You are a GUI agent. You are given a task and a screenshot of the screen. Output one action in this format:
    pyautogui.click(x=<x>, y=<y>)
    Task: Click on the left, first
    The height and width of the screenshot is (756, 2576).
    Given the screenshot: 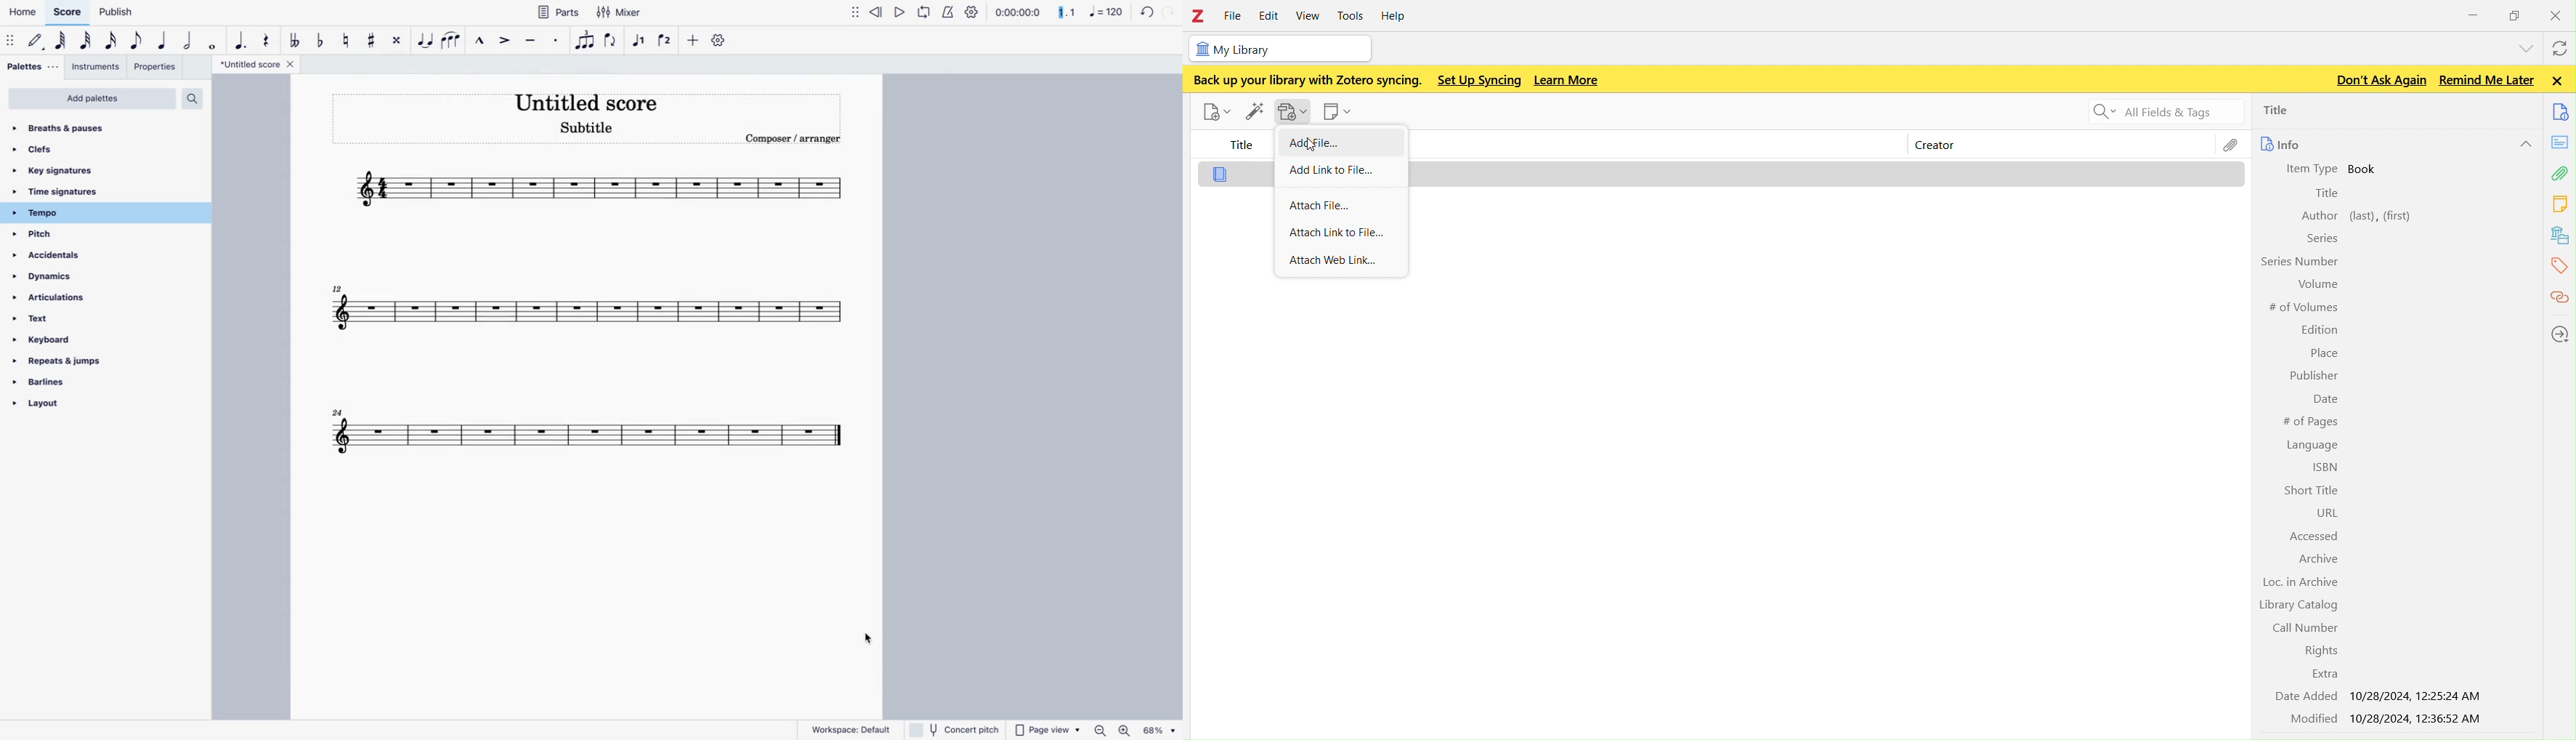 What is the action you would take?
    pyautogui.click(x=2381, y=215)
    